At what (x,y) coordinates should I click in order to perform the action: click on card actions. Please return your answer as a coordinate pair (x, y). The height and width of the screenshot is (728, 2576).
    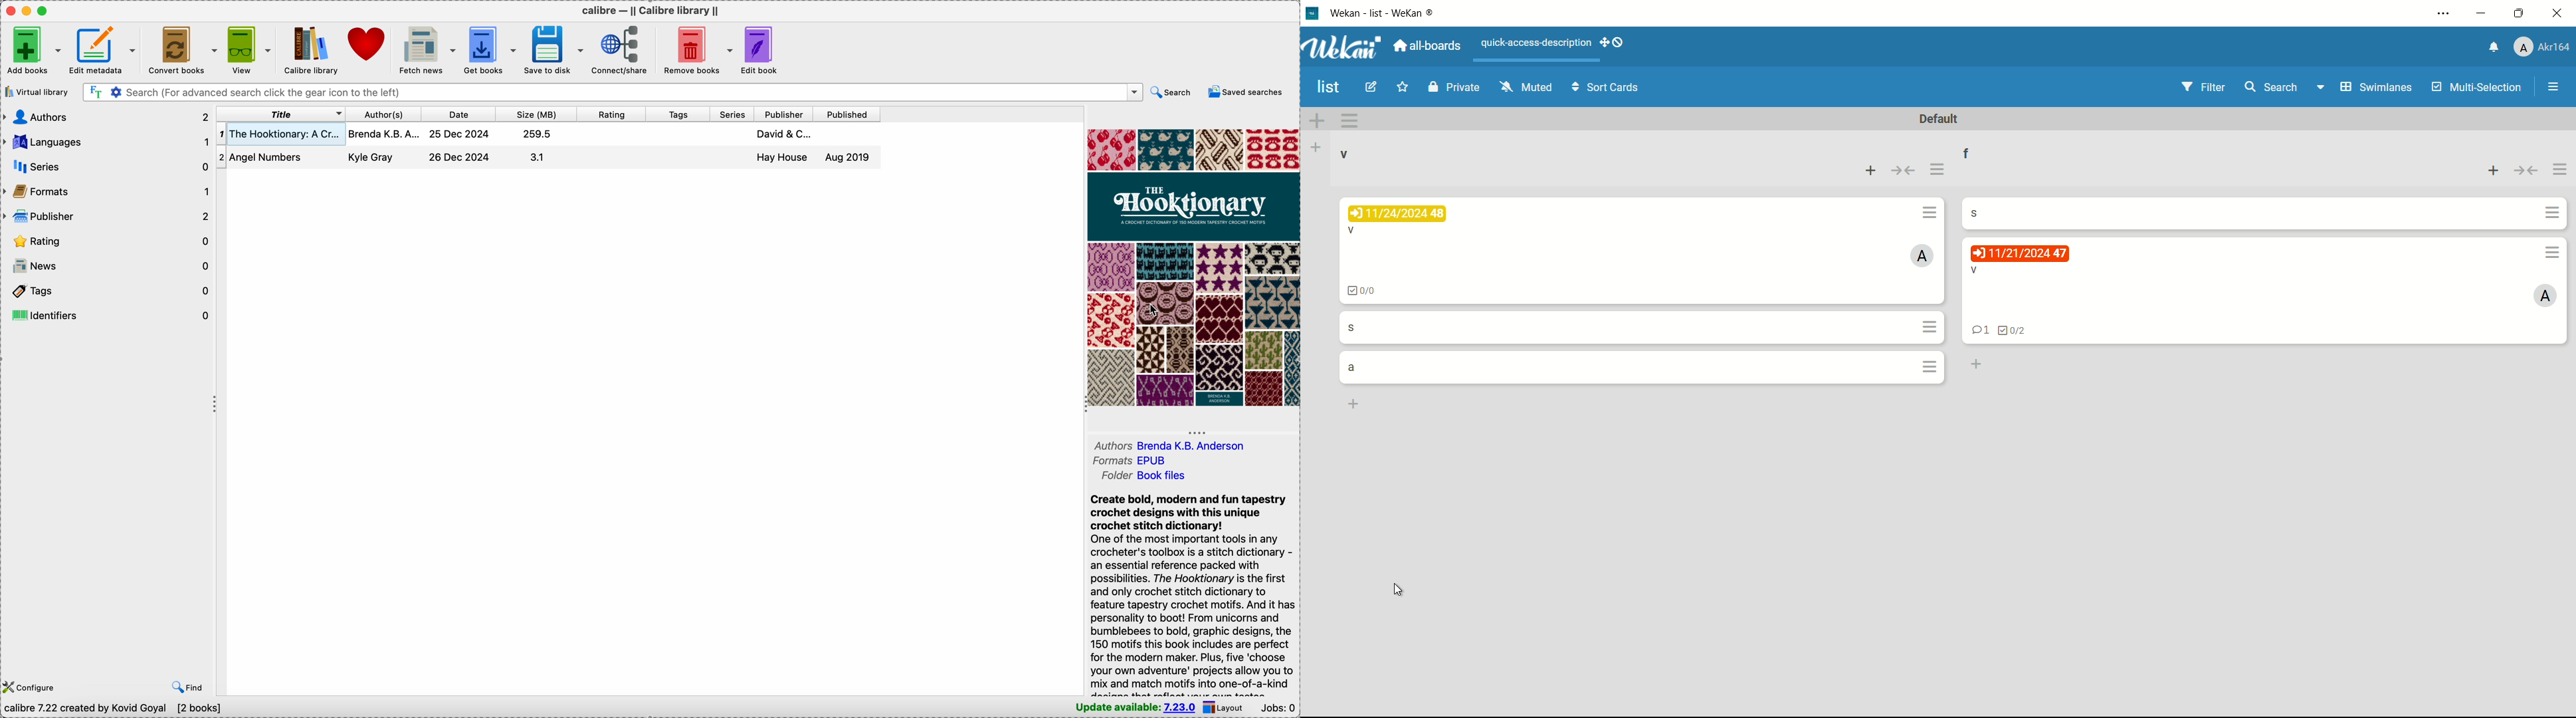
    Looking at the image, I should click on (2553, 253).